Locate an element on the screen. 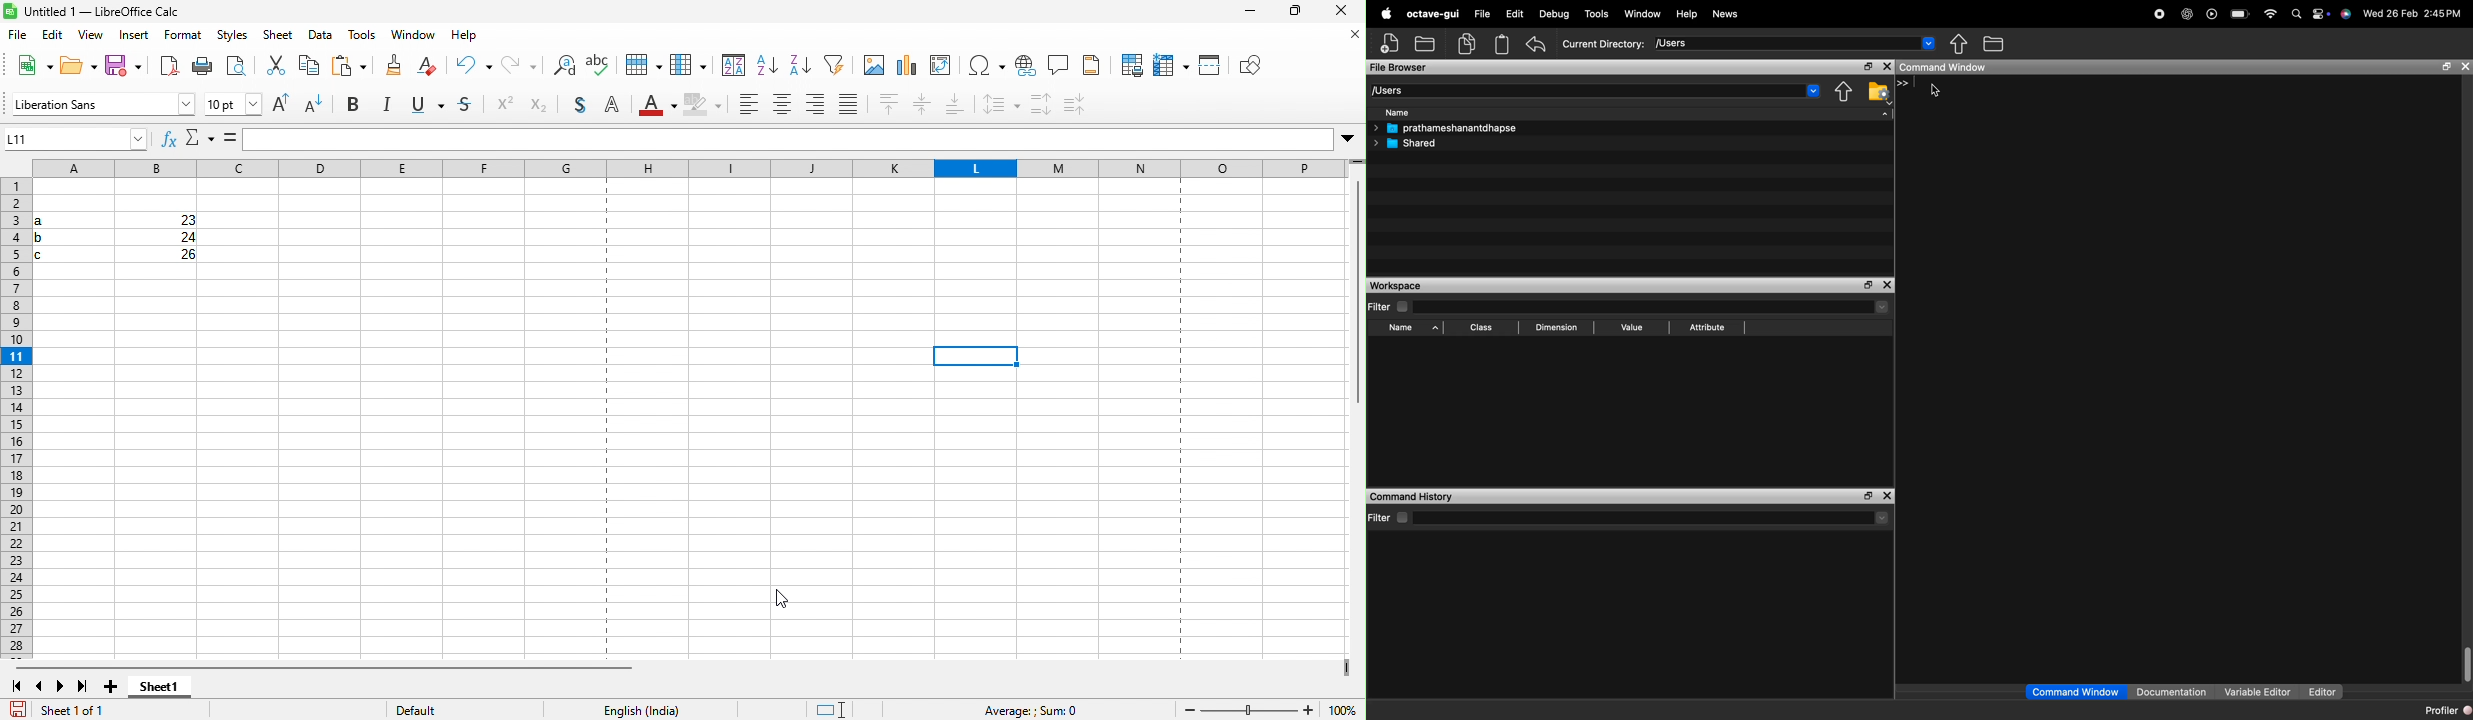 This screenshot has width=2492, height=728. Tools is located at coordinates (1595, 13).